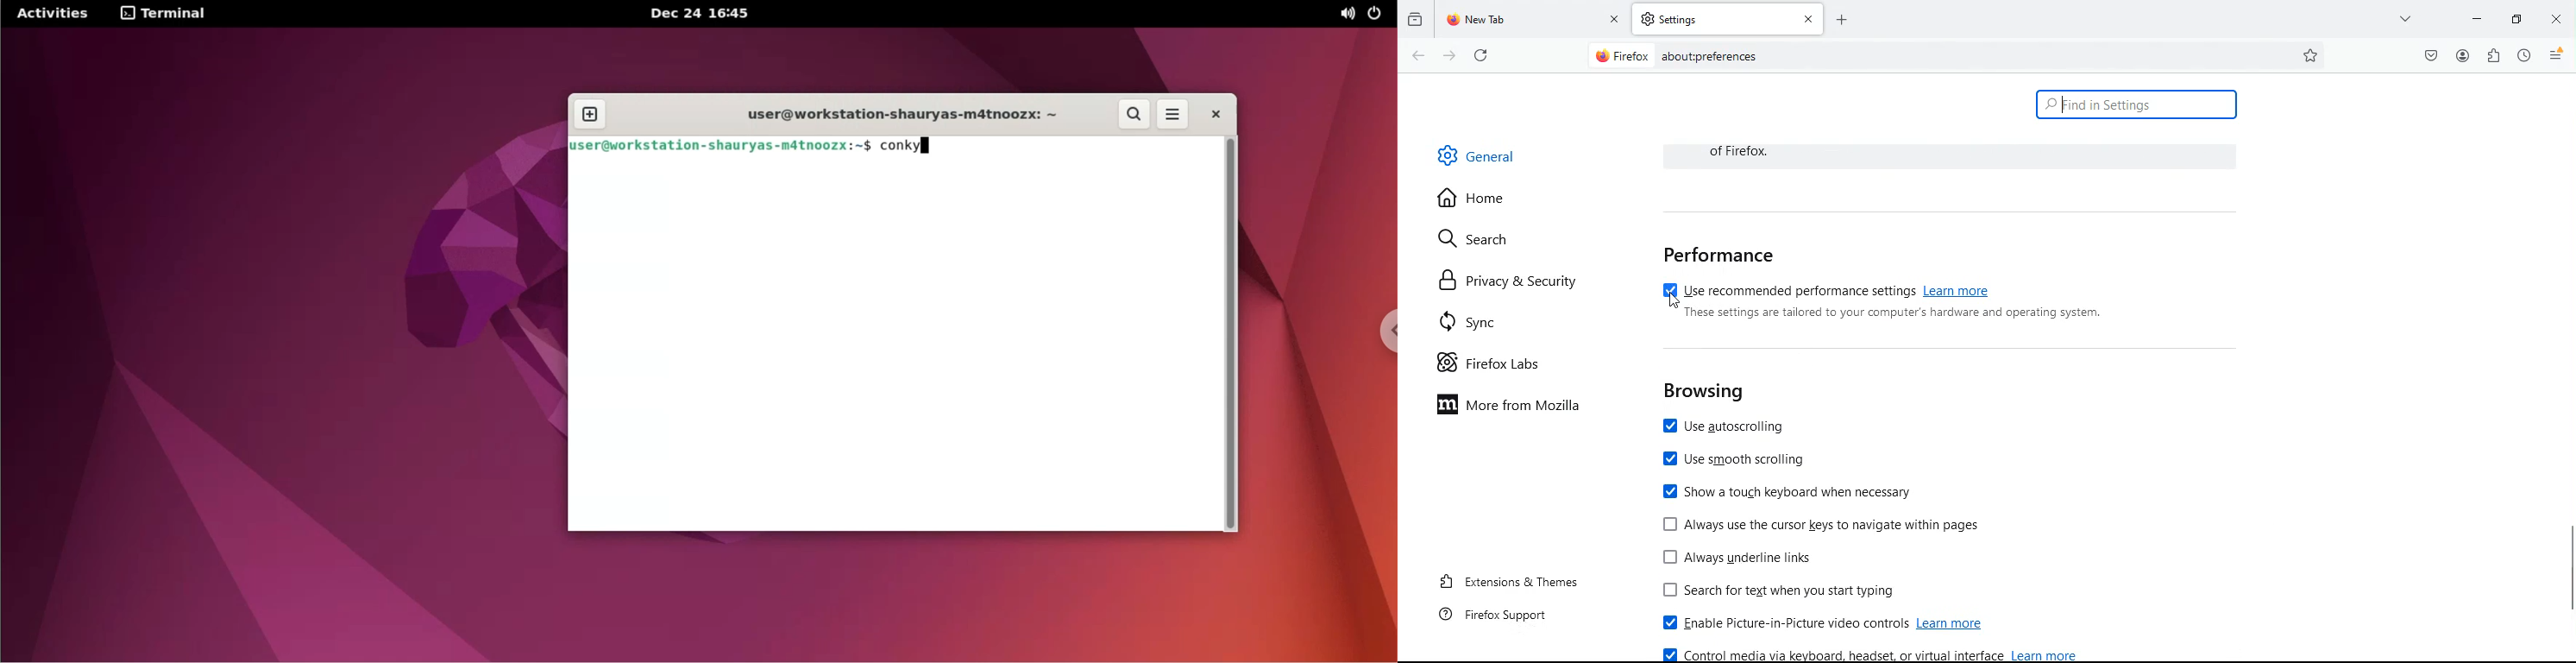 The image size is (2576, 672). I want to click on more from mozilla, so click(1519, 407).